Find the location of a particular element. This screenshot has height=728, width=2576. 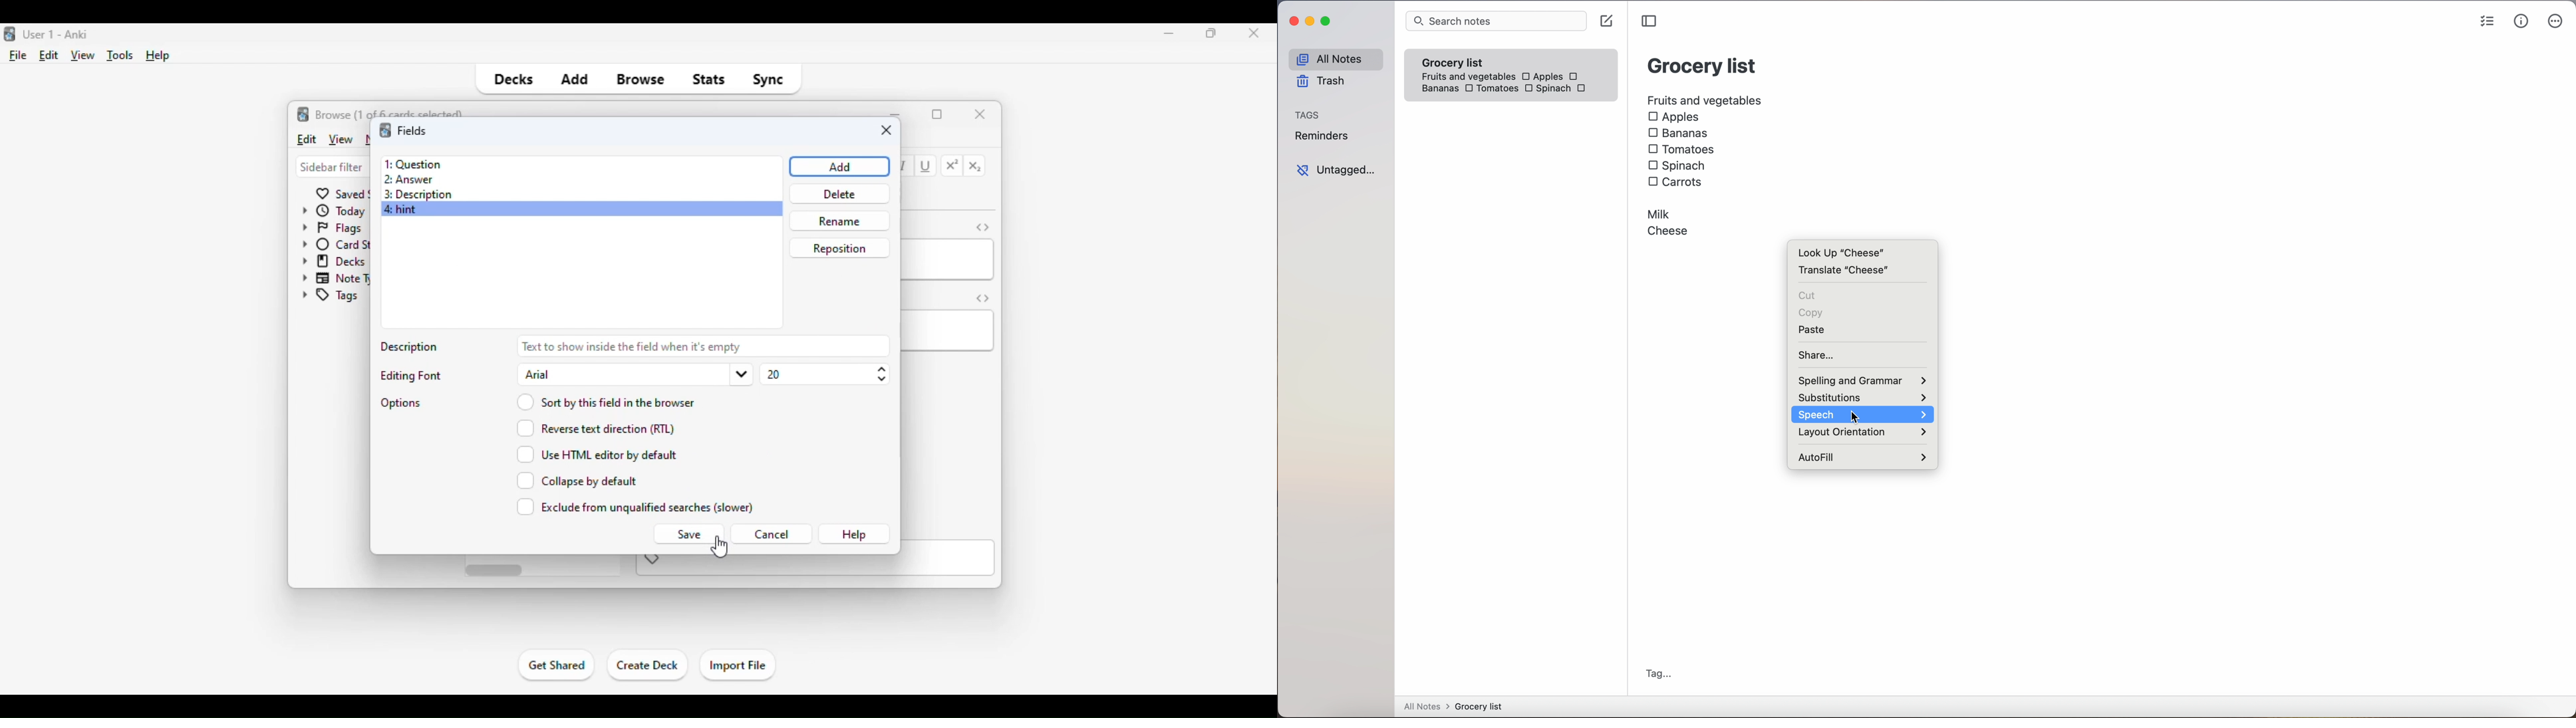

Fruits and vegetables: Apples, Bananas, Tomatoes, Spinach is located at coordinates (1514, 79).